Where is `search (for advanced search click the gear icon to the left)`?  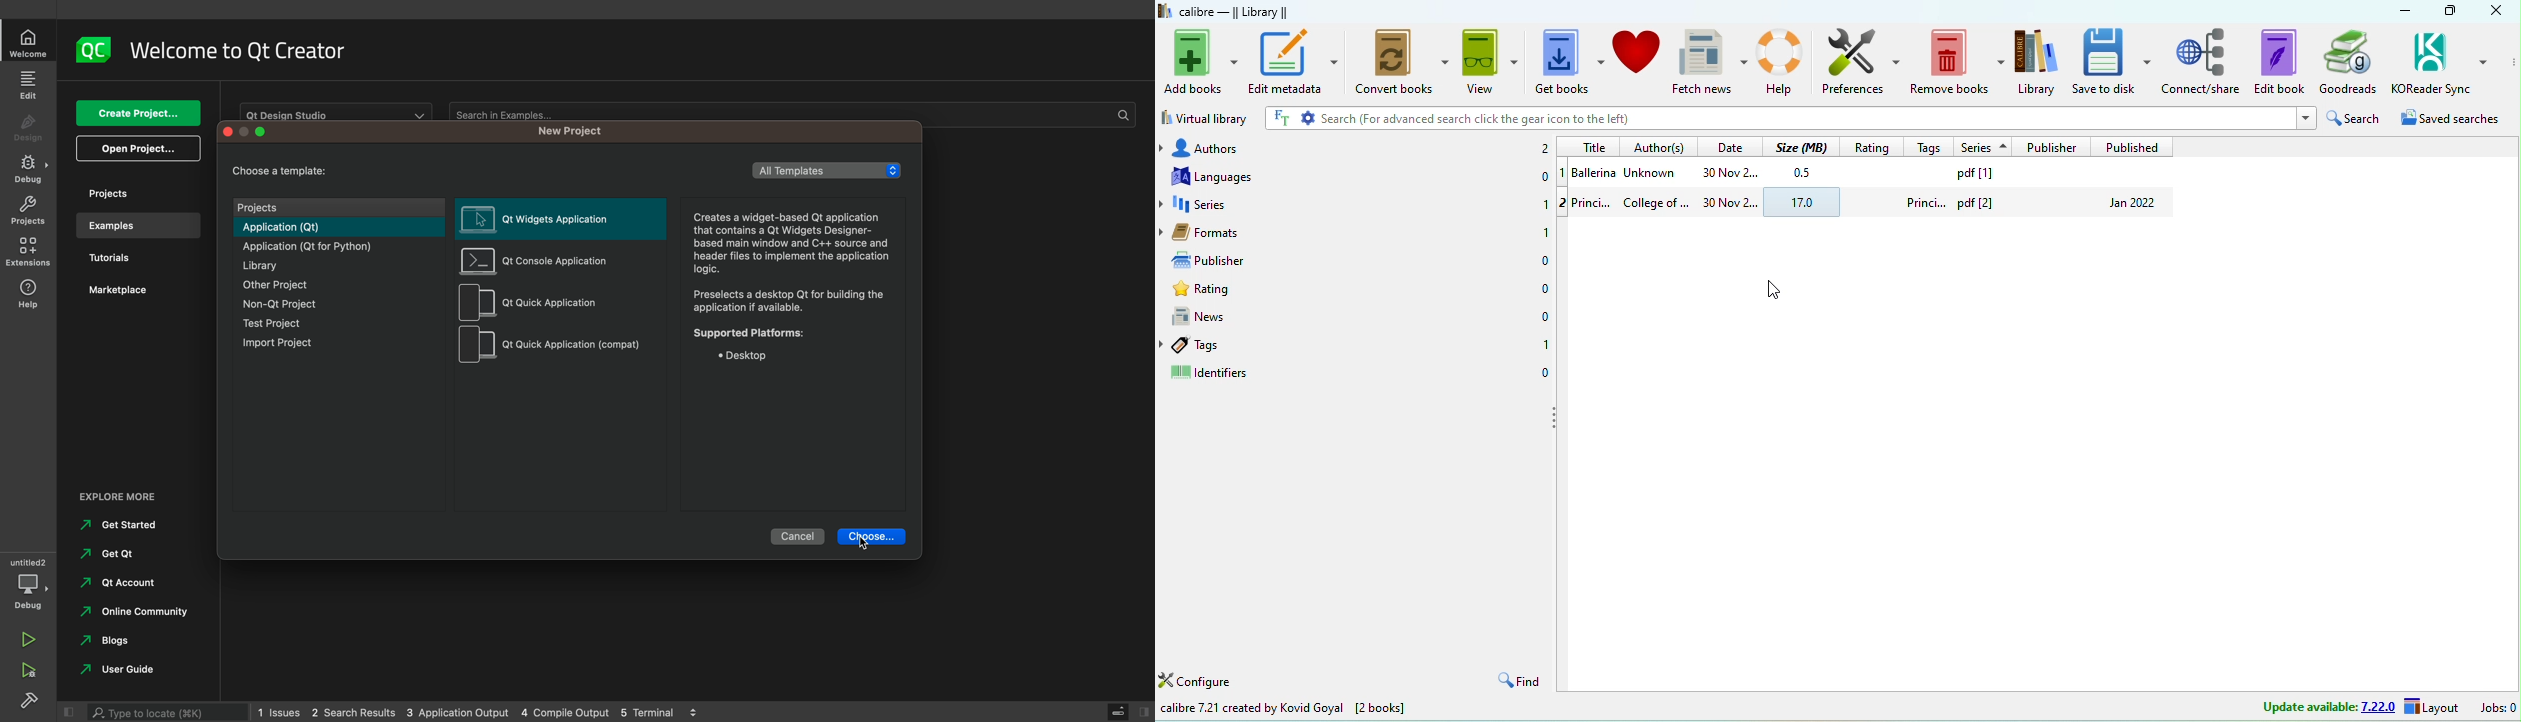 search (for advanced search click the gear icon to the left) is located at coordinates (1790, 119).